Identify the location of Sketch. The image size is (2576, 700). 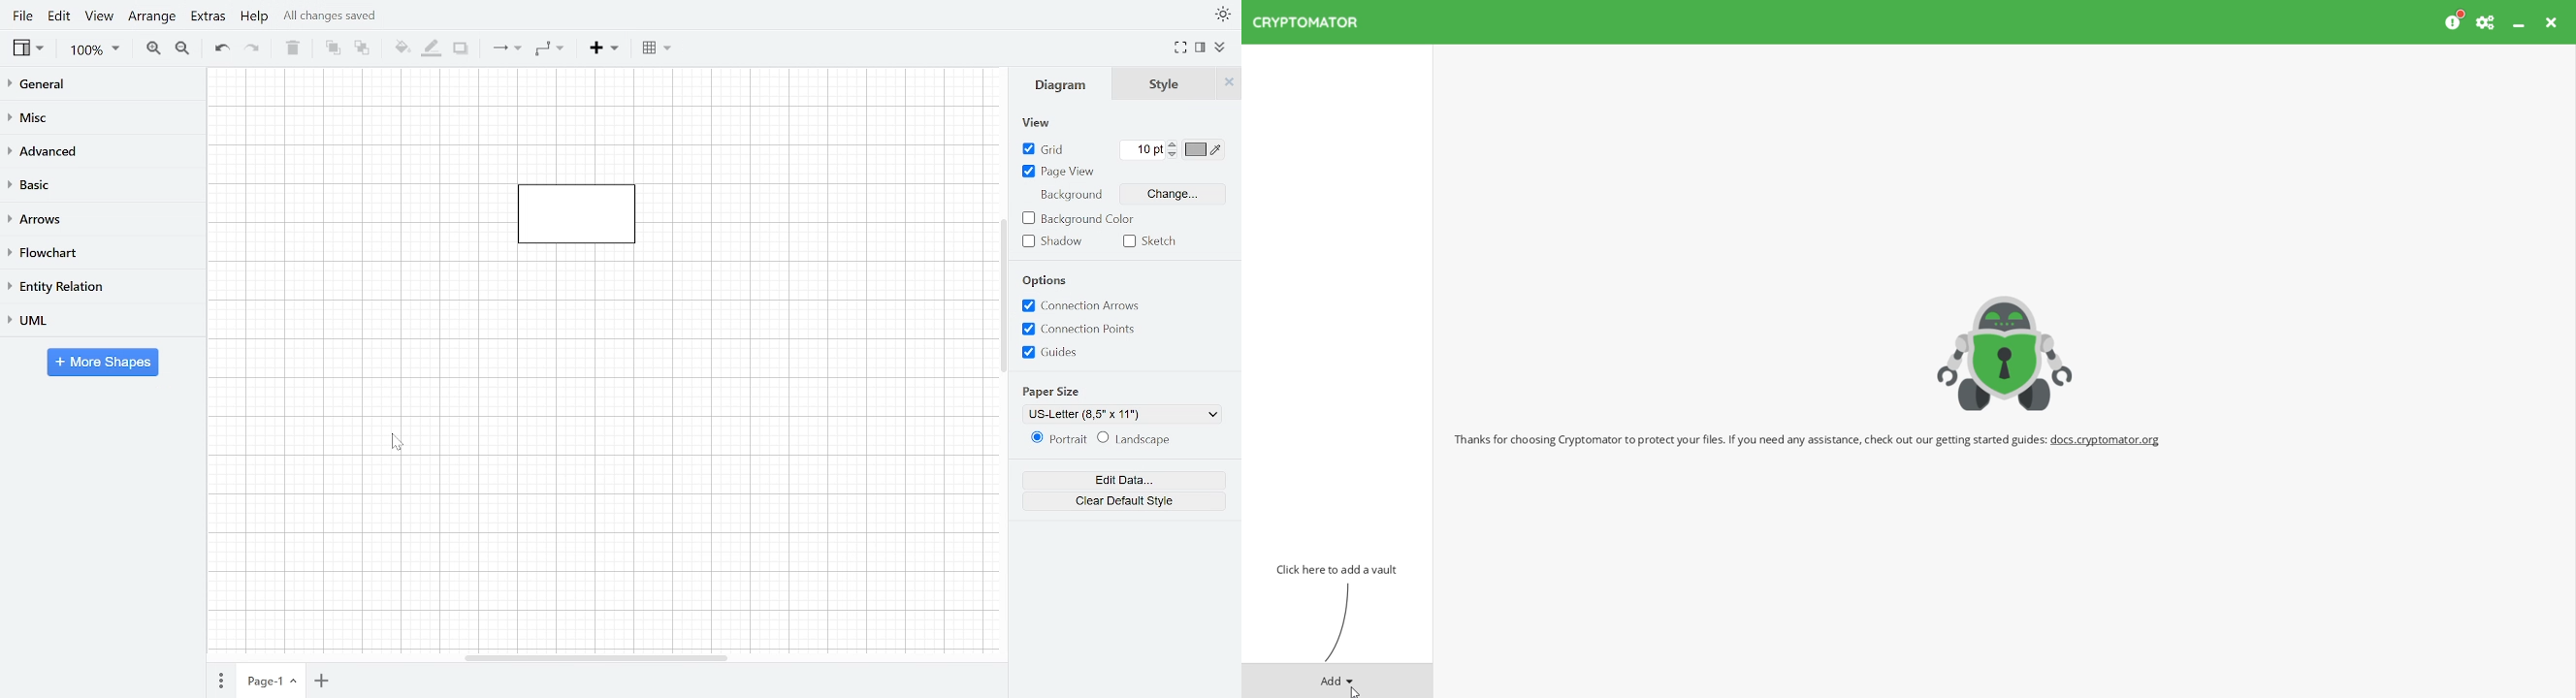
(1153, 243).